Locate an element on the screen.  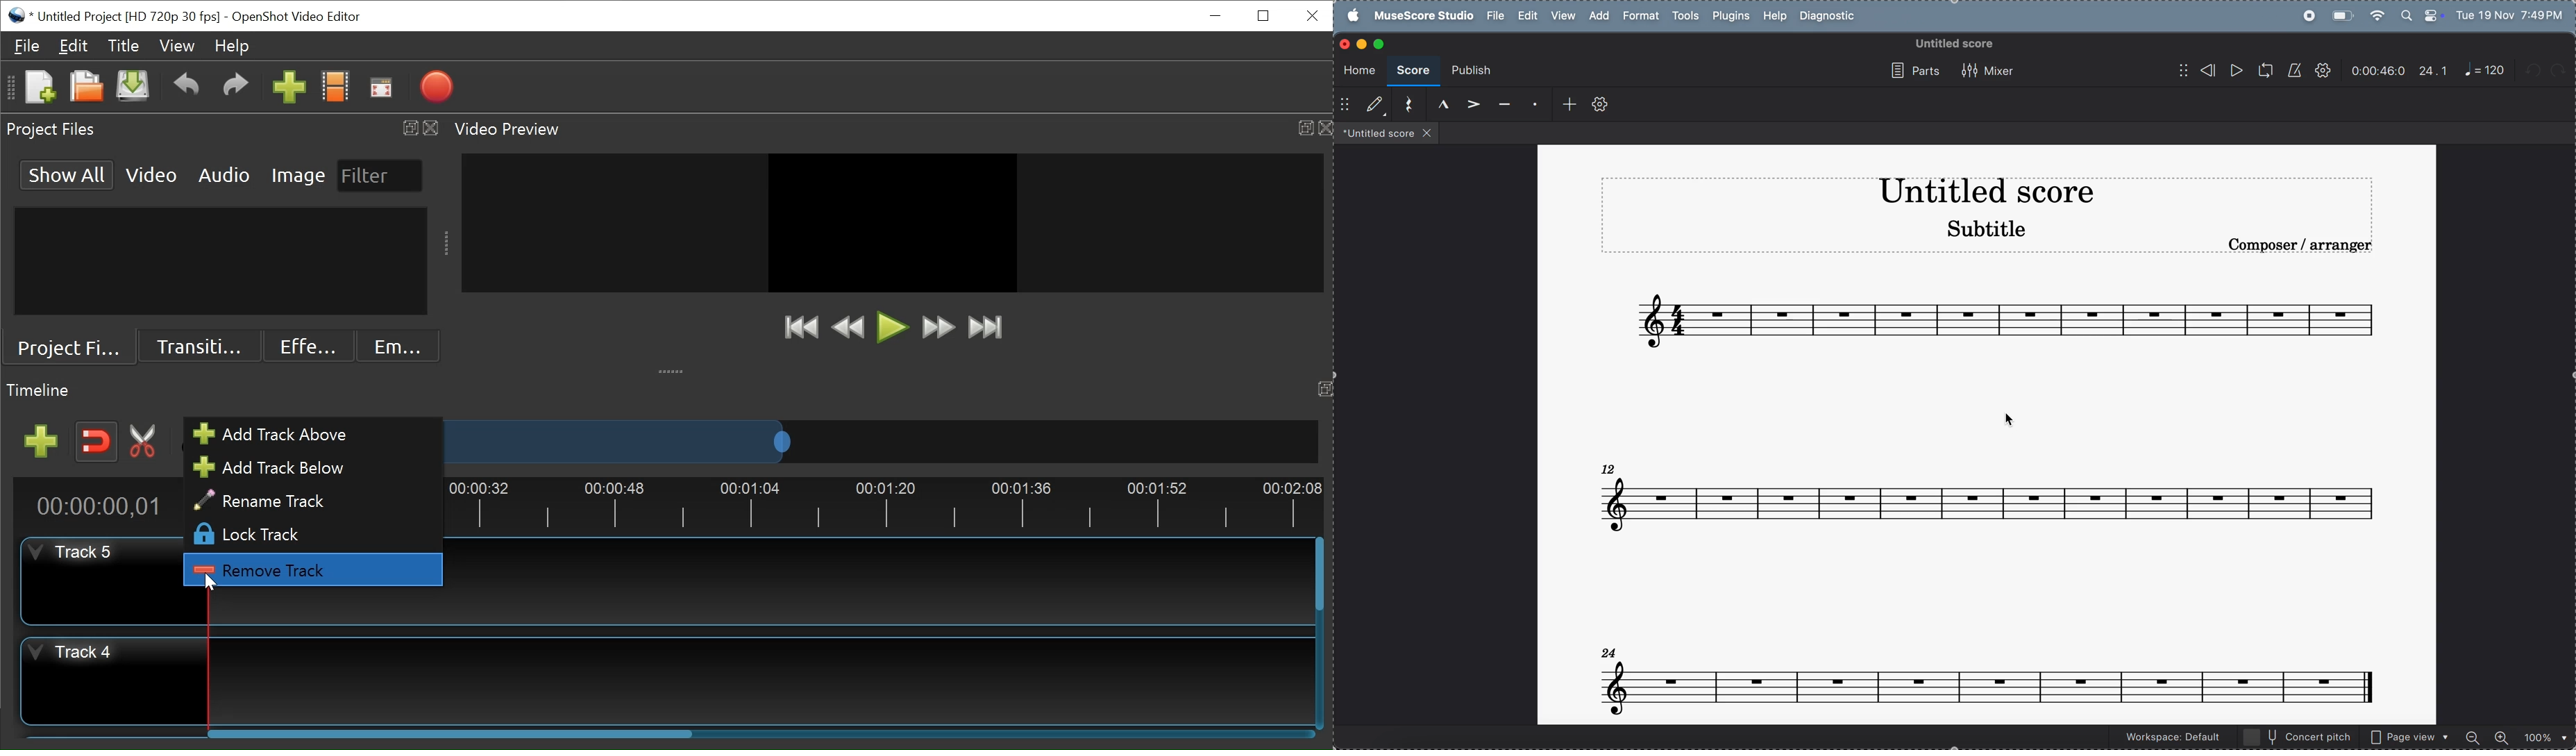
closing is located at coordinates (1345, 44).